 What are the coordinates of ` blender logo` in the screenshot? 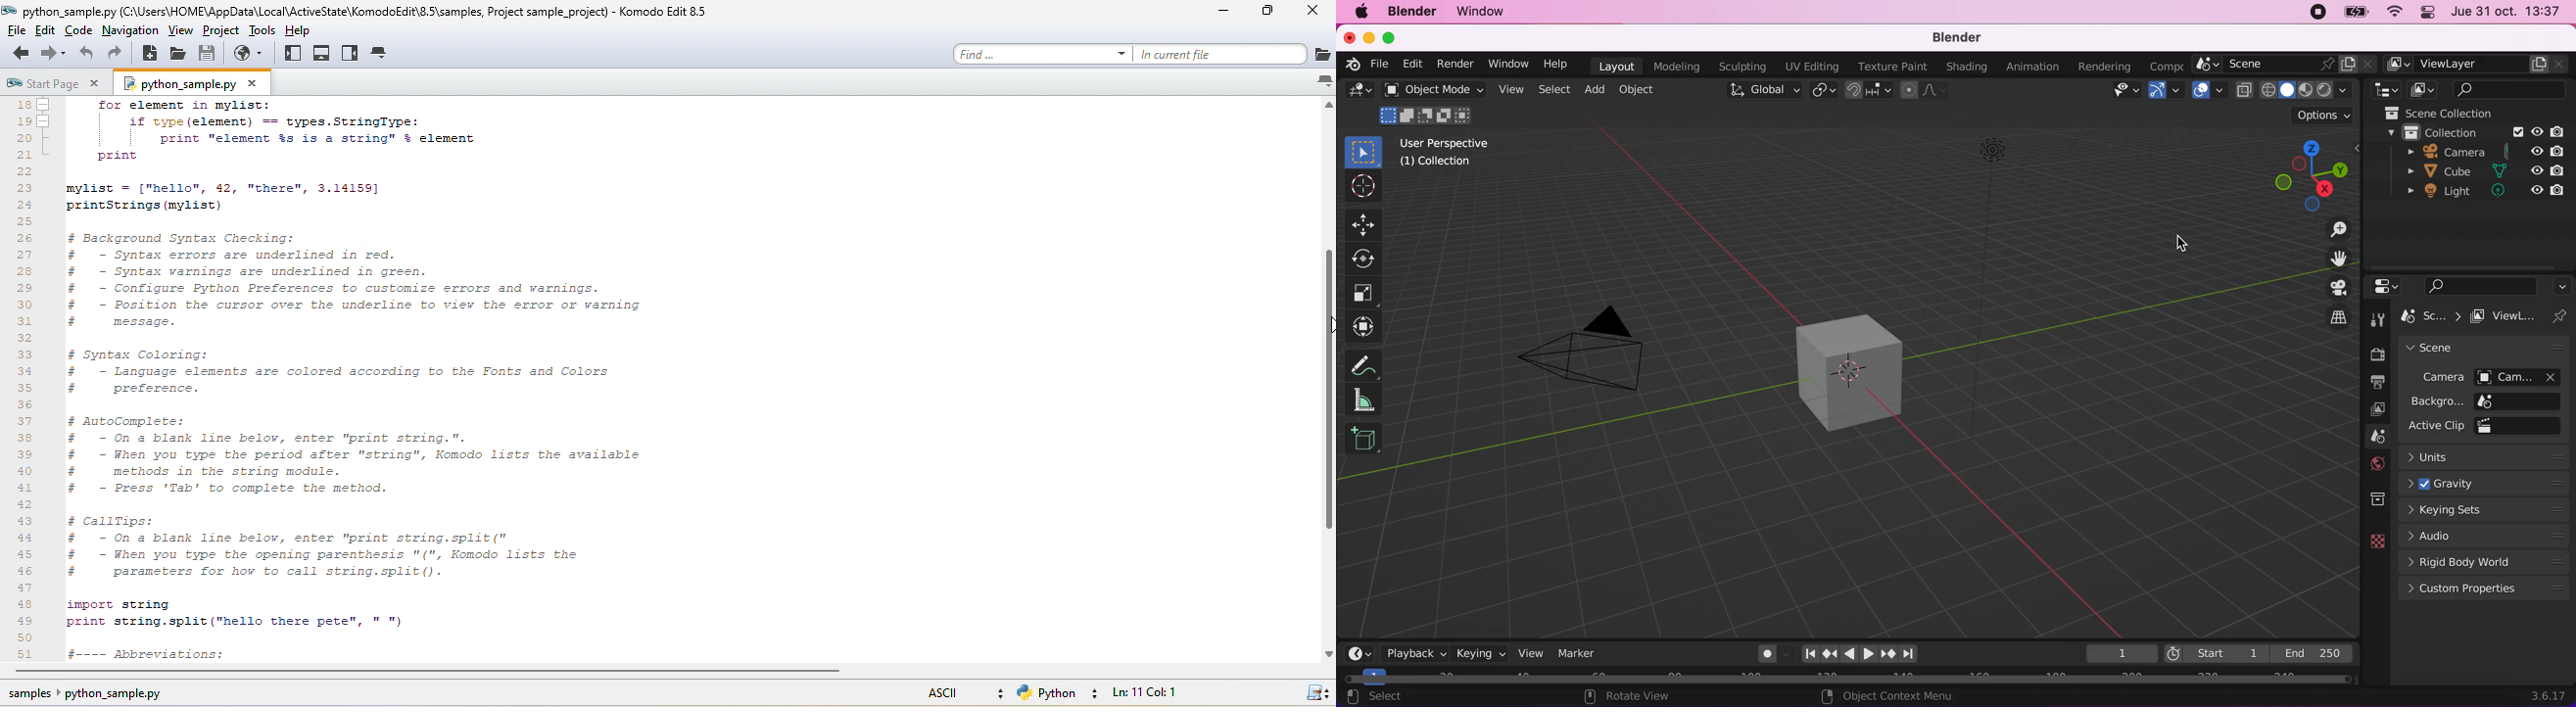 It's located at (1352, 65).